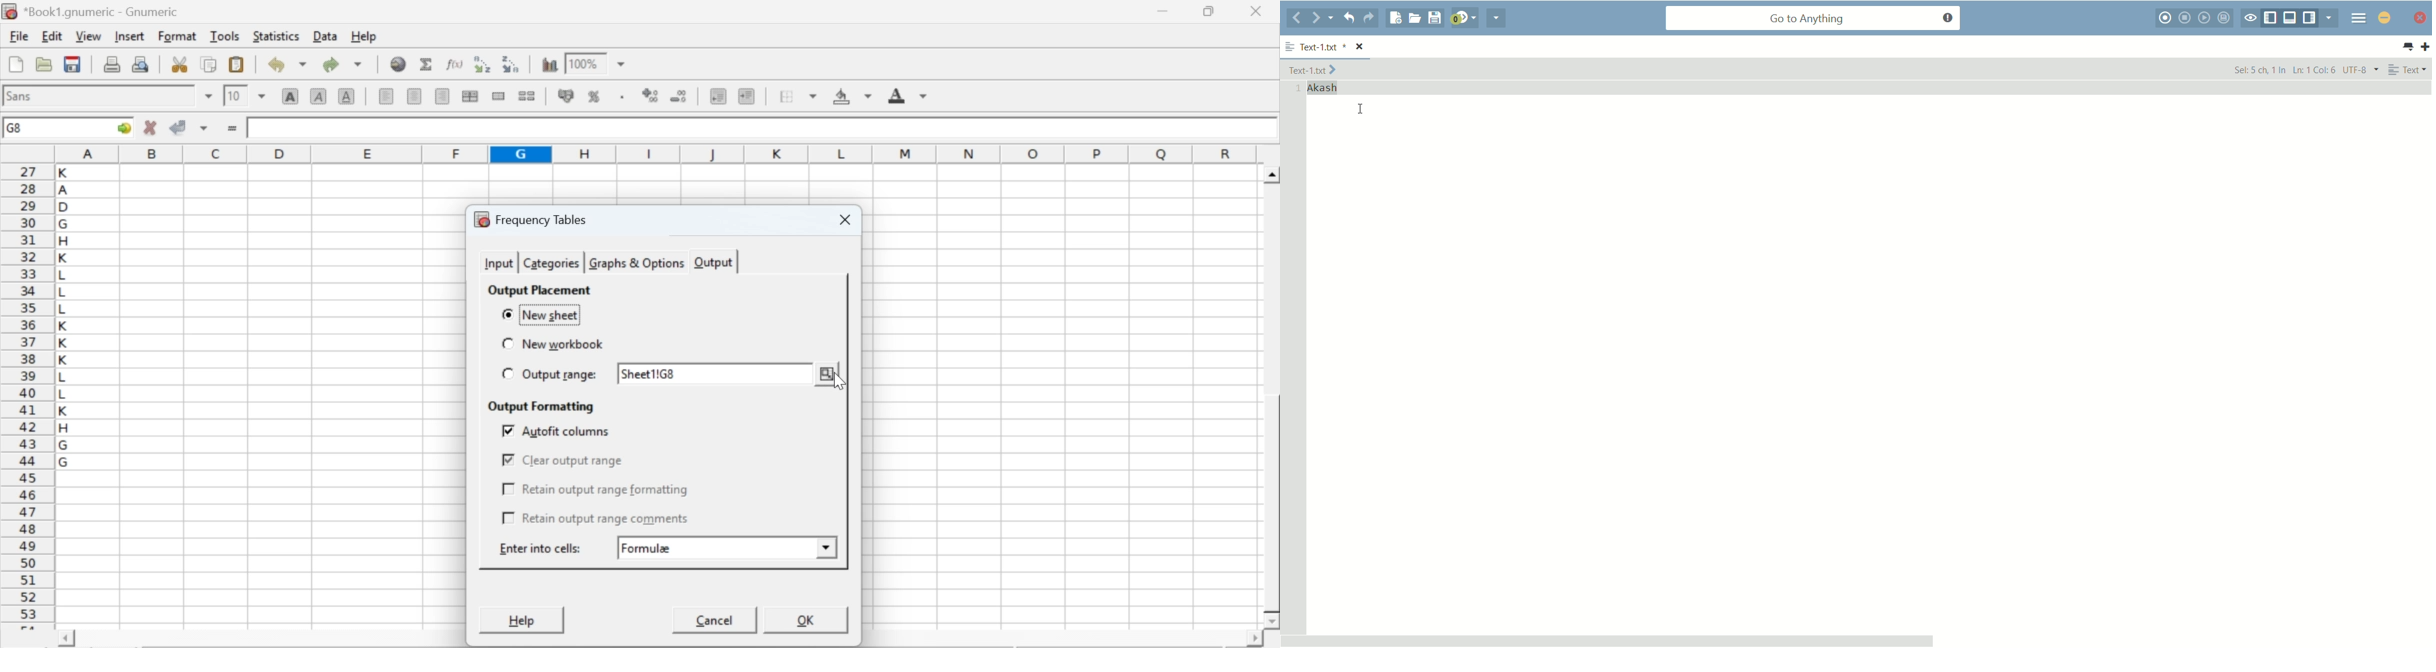 This screenshot has height=672, width=2436. Describe the element at coordinates (653, 153) in the screenshot. I see `column names` at that location.